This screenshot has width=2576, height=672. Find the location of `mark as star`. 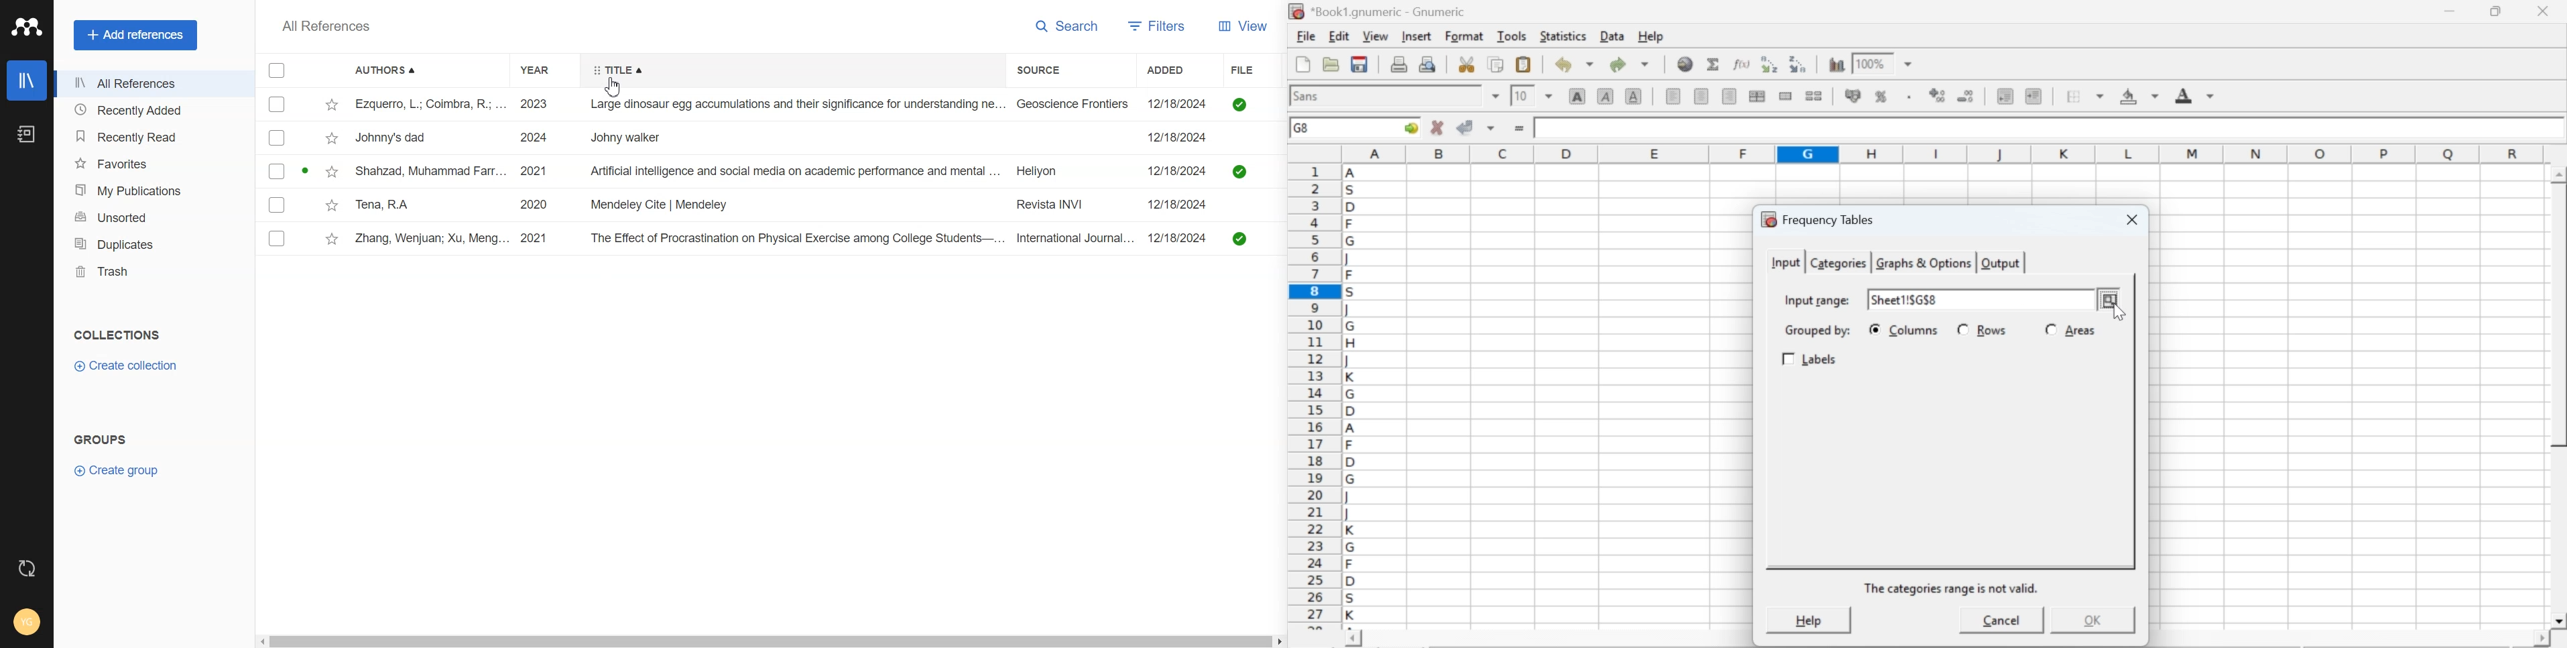

mark as star is located at coordinates (332, 138).